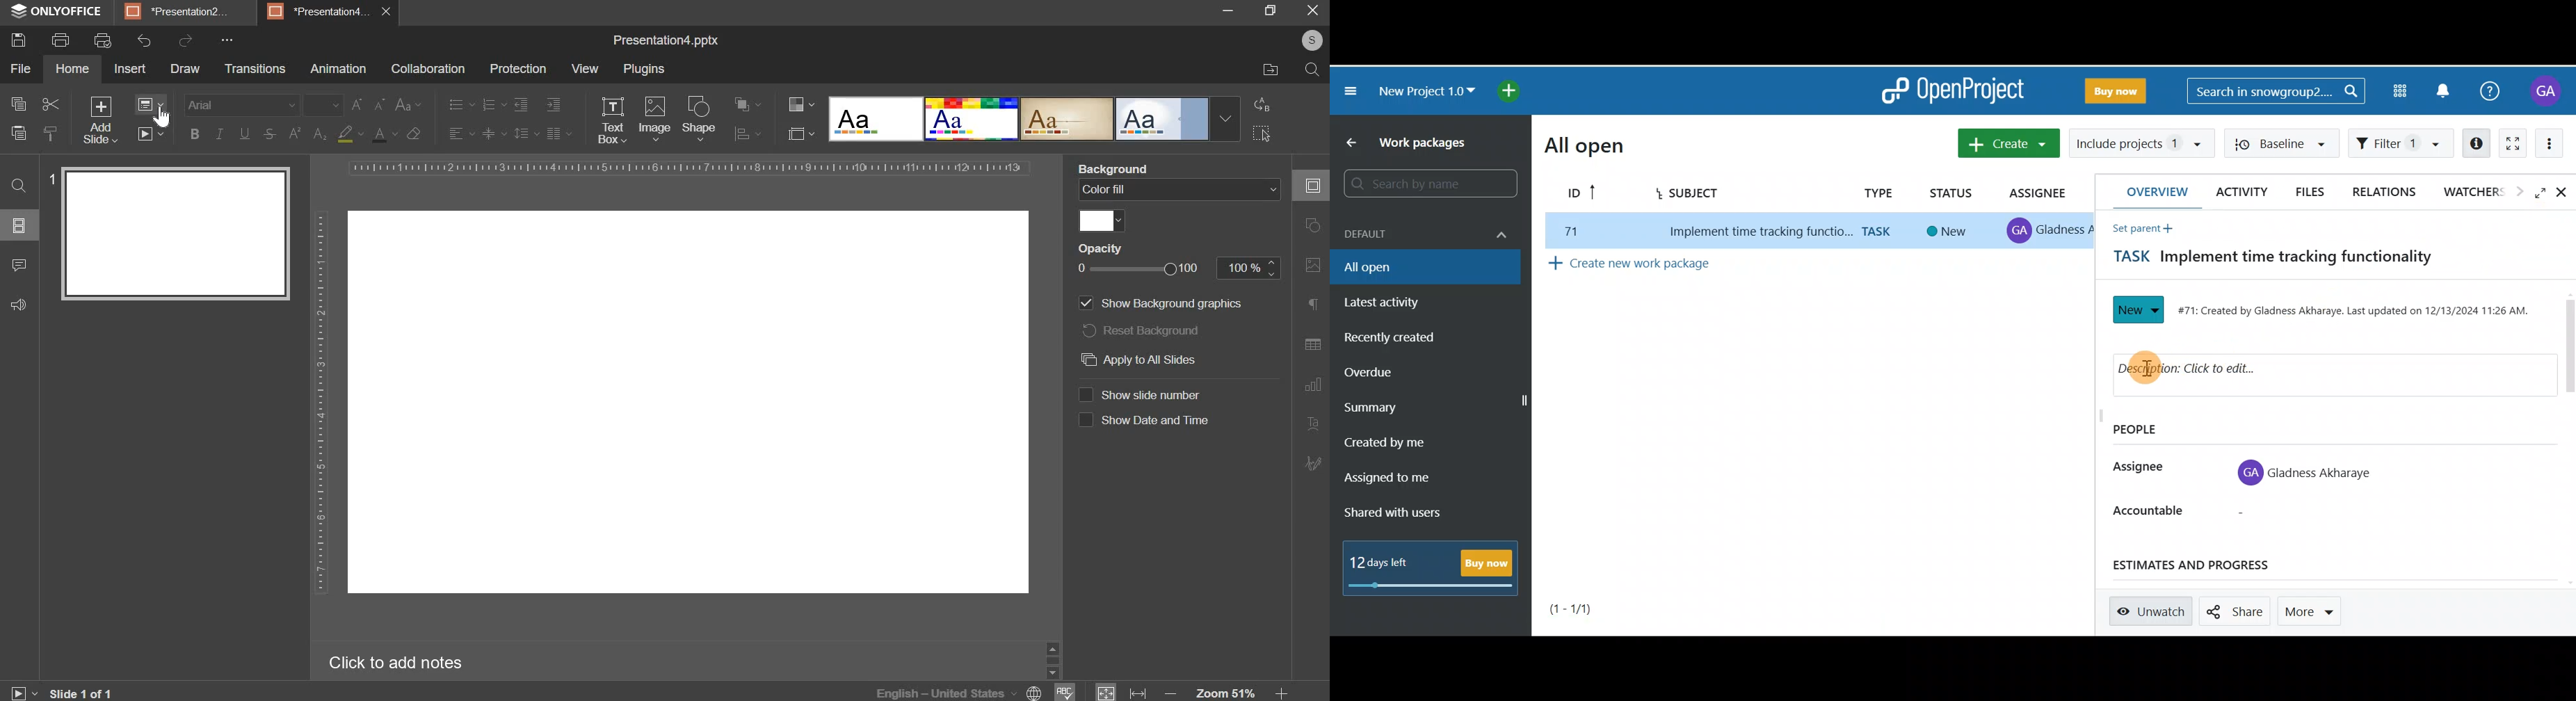 This screenshot has width=2576, height=728. Describe the element at coordinates (1568, 231) in the screenshot. I see `77` at that location.